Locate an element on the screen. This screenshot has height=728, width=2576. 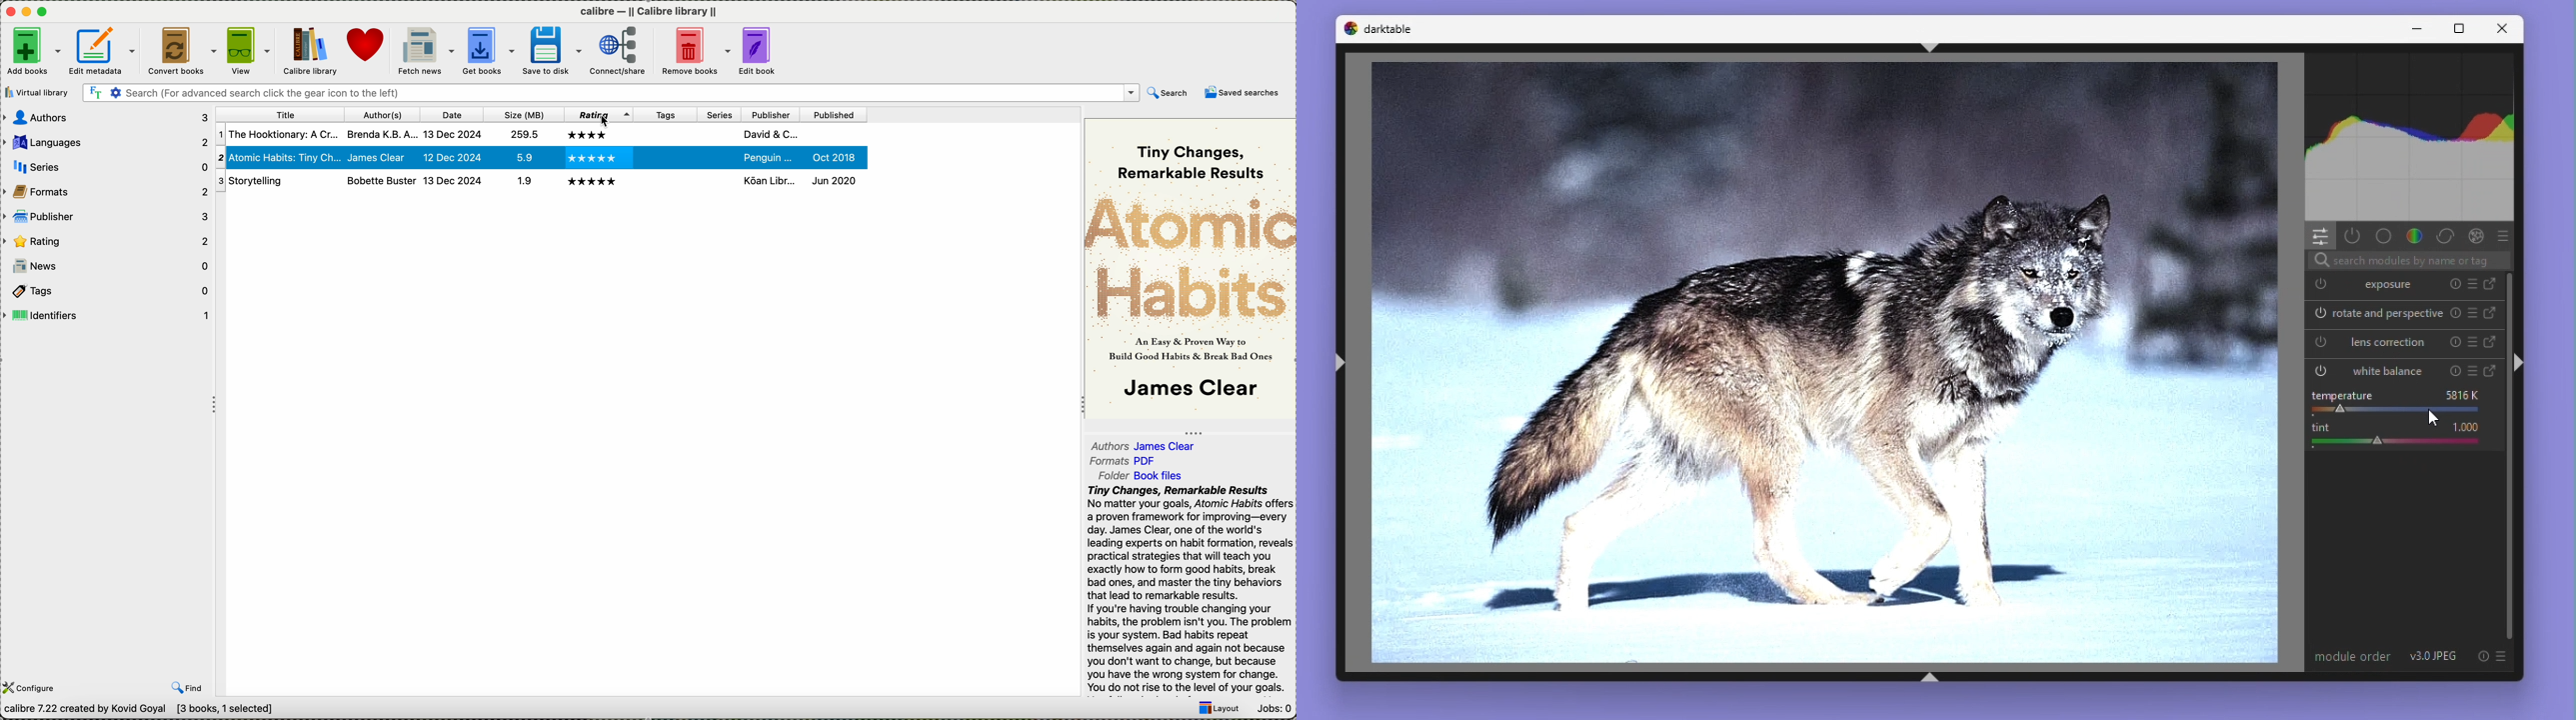
atomic habits : tiny ch... is located at coordinates (279, 135).